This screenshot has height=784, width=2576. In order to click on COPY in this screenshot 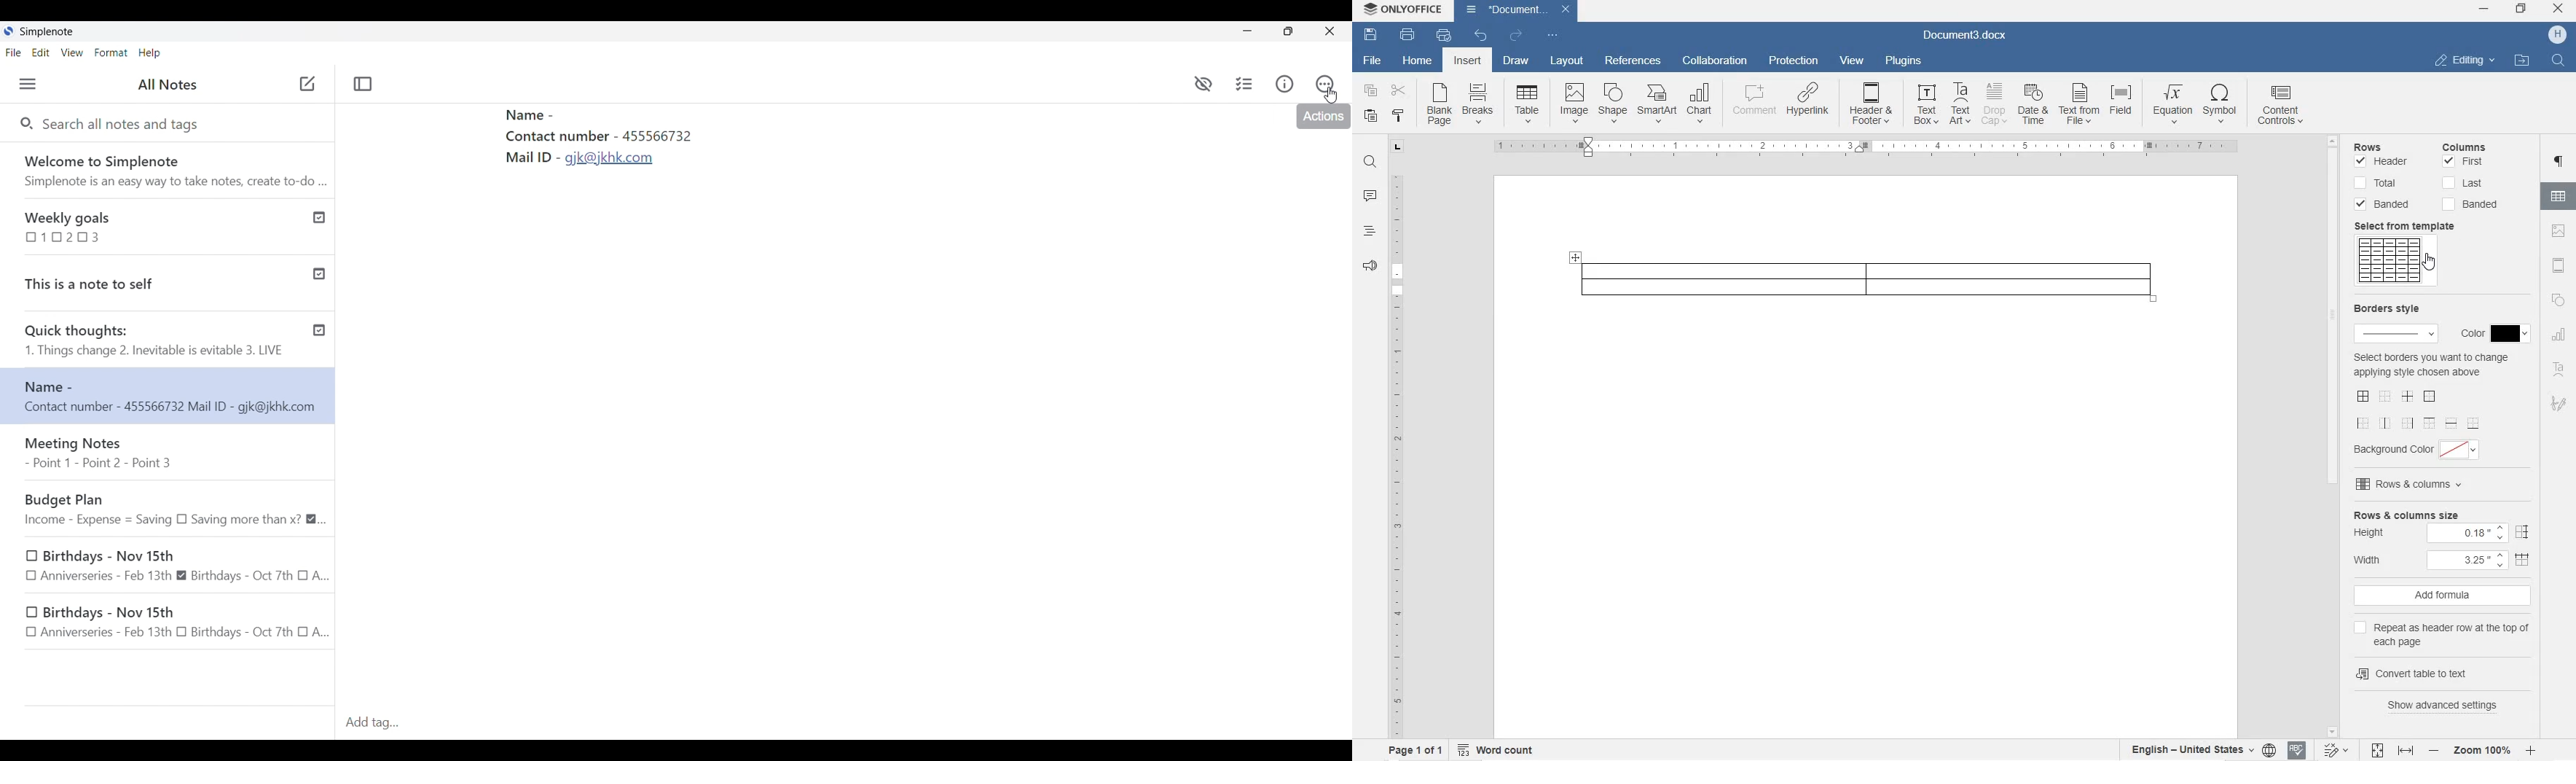, I will do `click(1369, 90)`.